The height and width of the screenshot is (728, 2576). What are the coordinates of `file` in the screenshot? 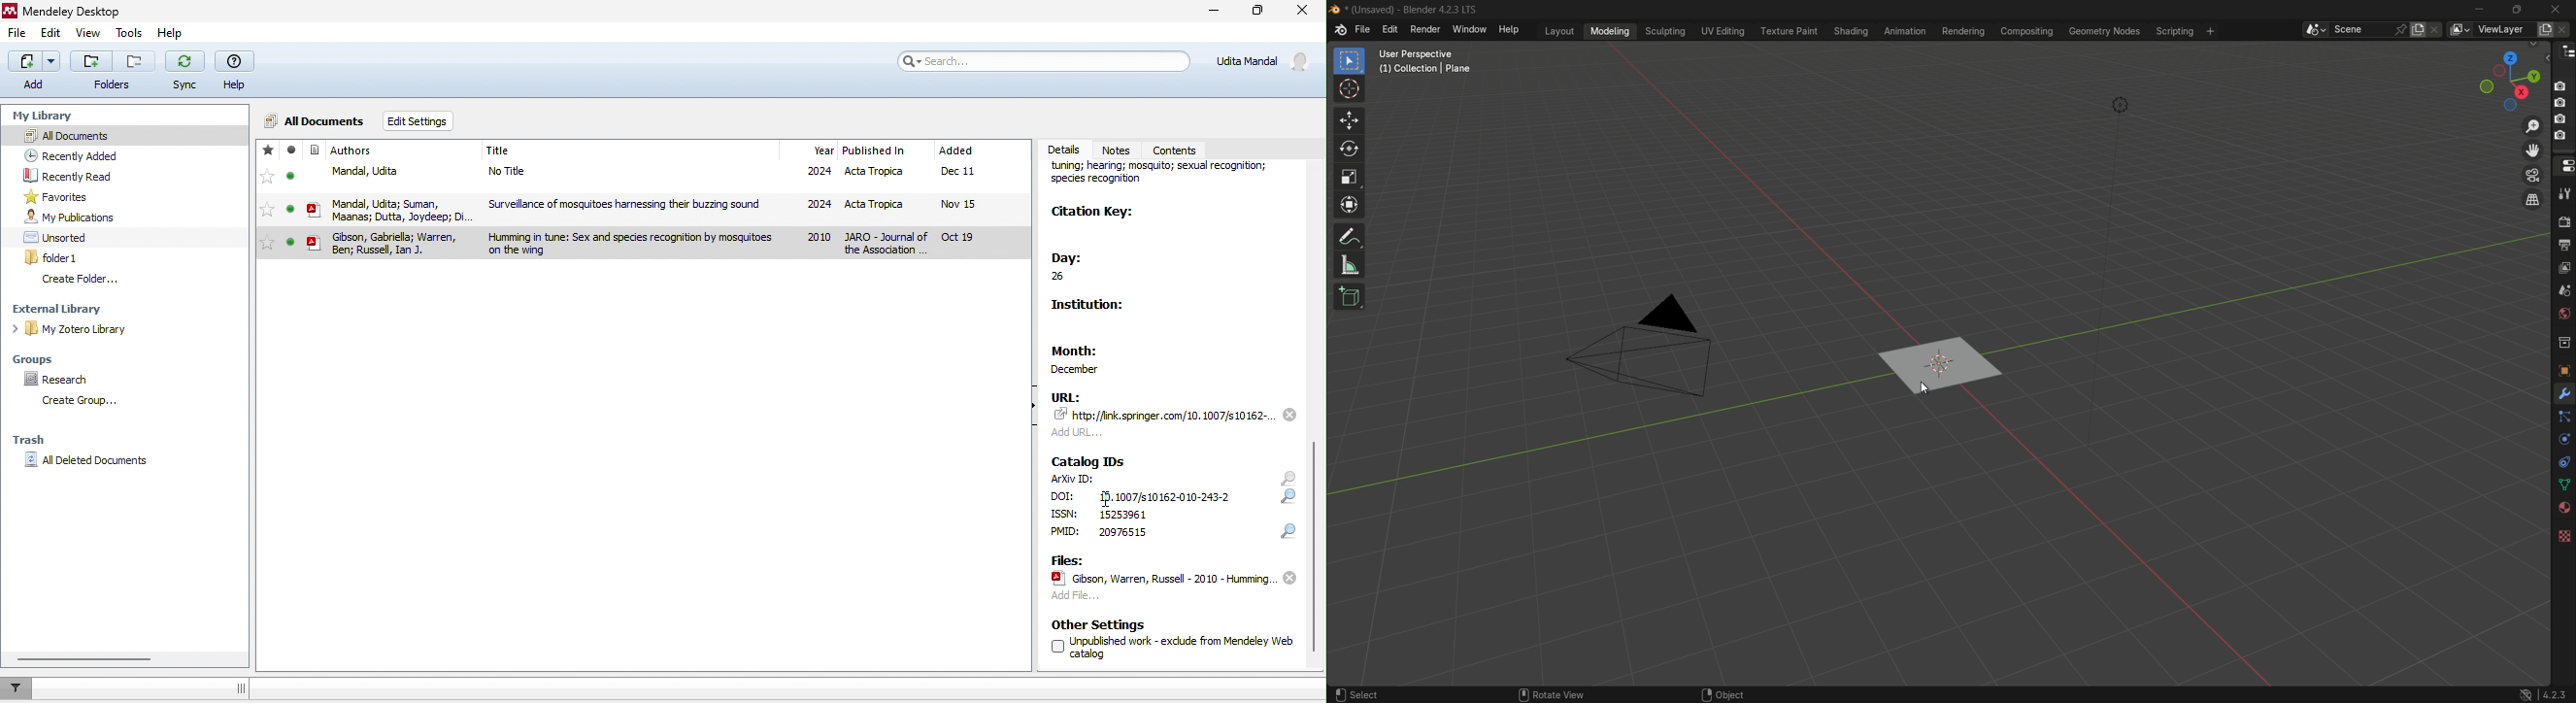 It's located at (1161, 579).